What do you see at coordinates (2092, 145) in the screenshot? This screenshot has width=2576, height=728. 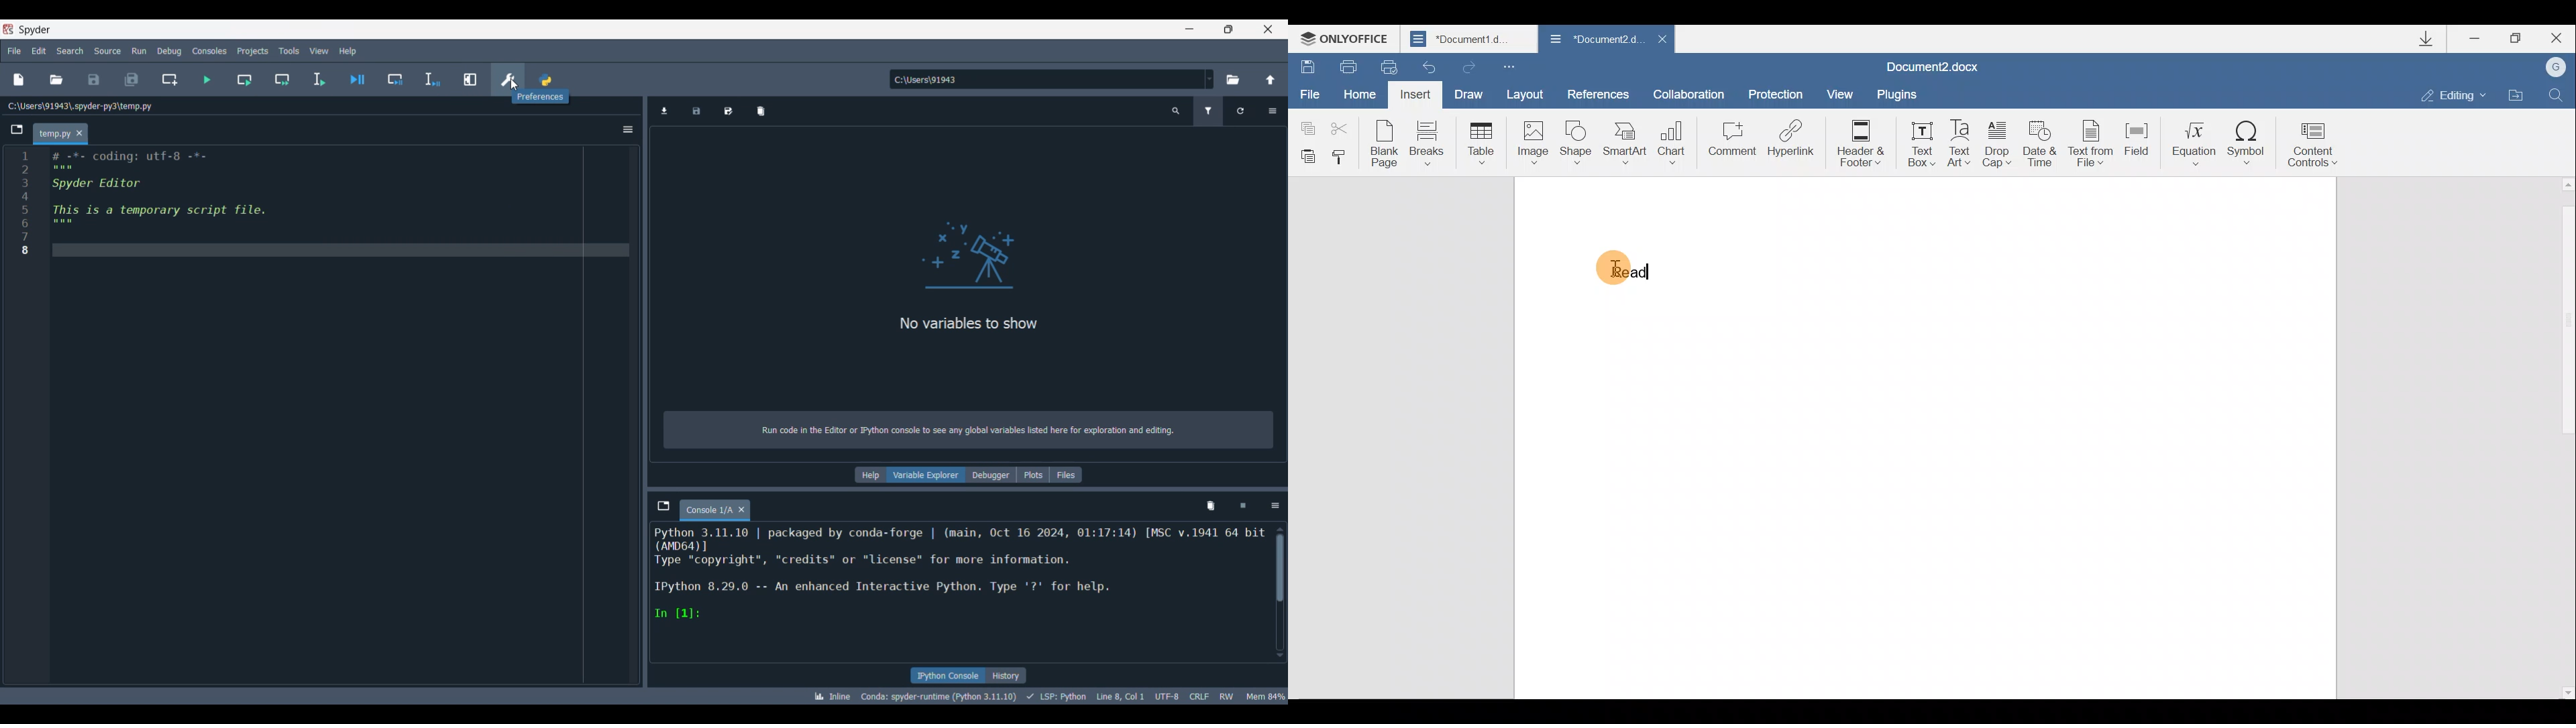 I see `Text from file` at bounding box center [2092, 145].